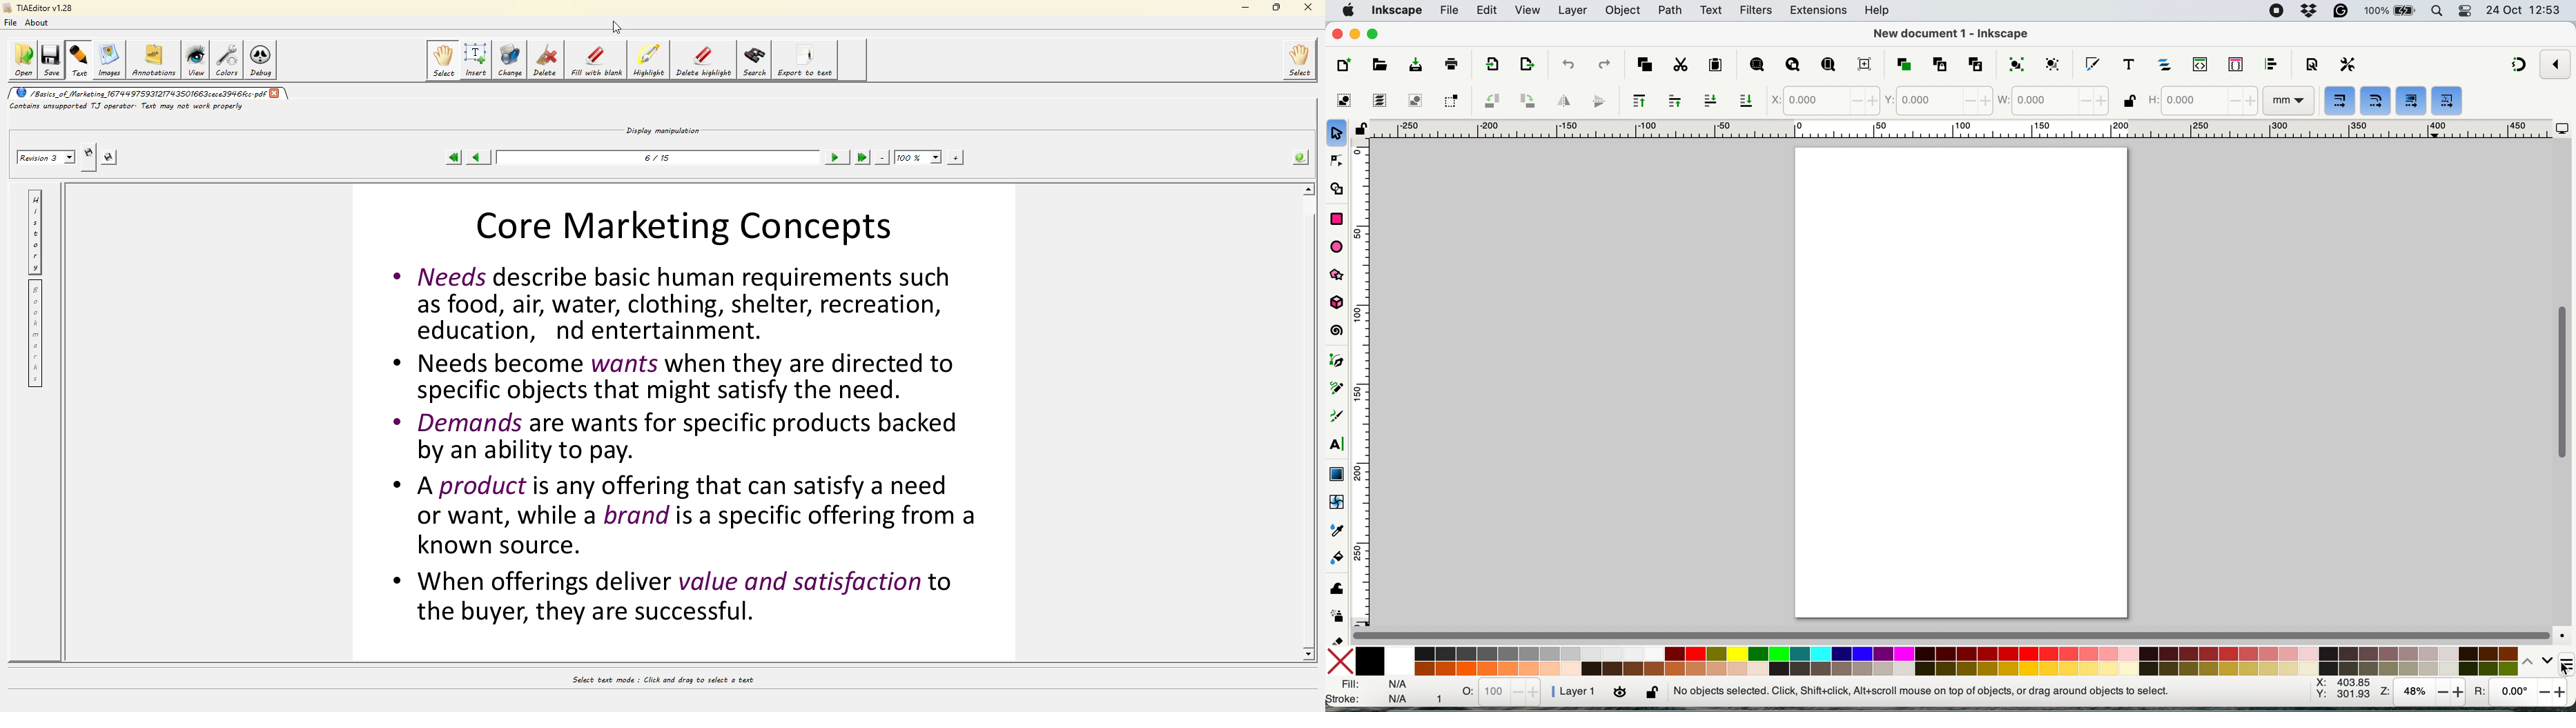 The image size is (2576, 728). What do you see at coordinates (1680, 66) in the screenshot?
I see `cut` at bounding box center [1680, 66].